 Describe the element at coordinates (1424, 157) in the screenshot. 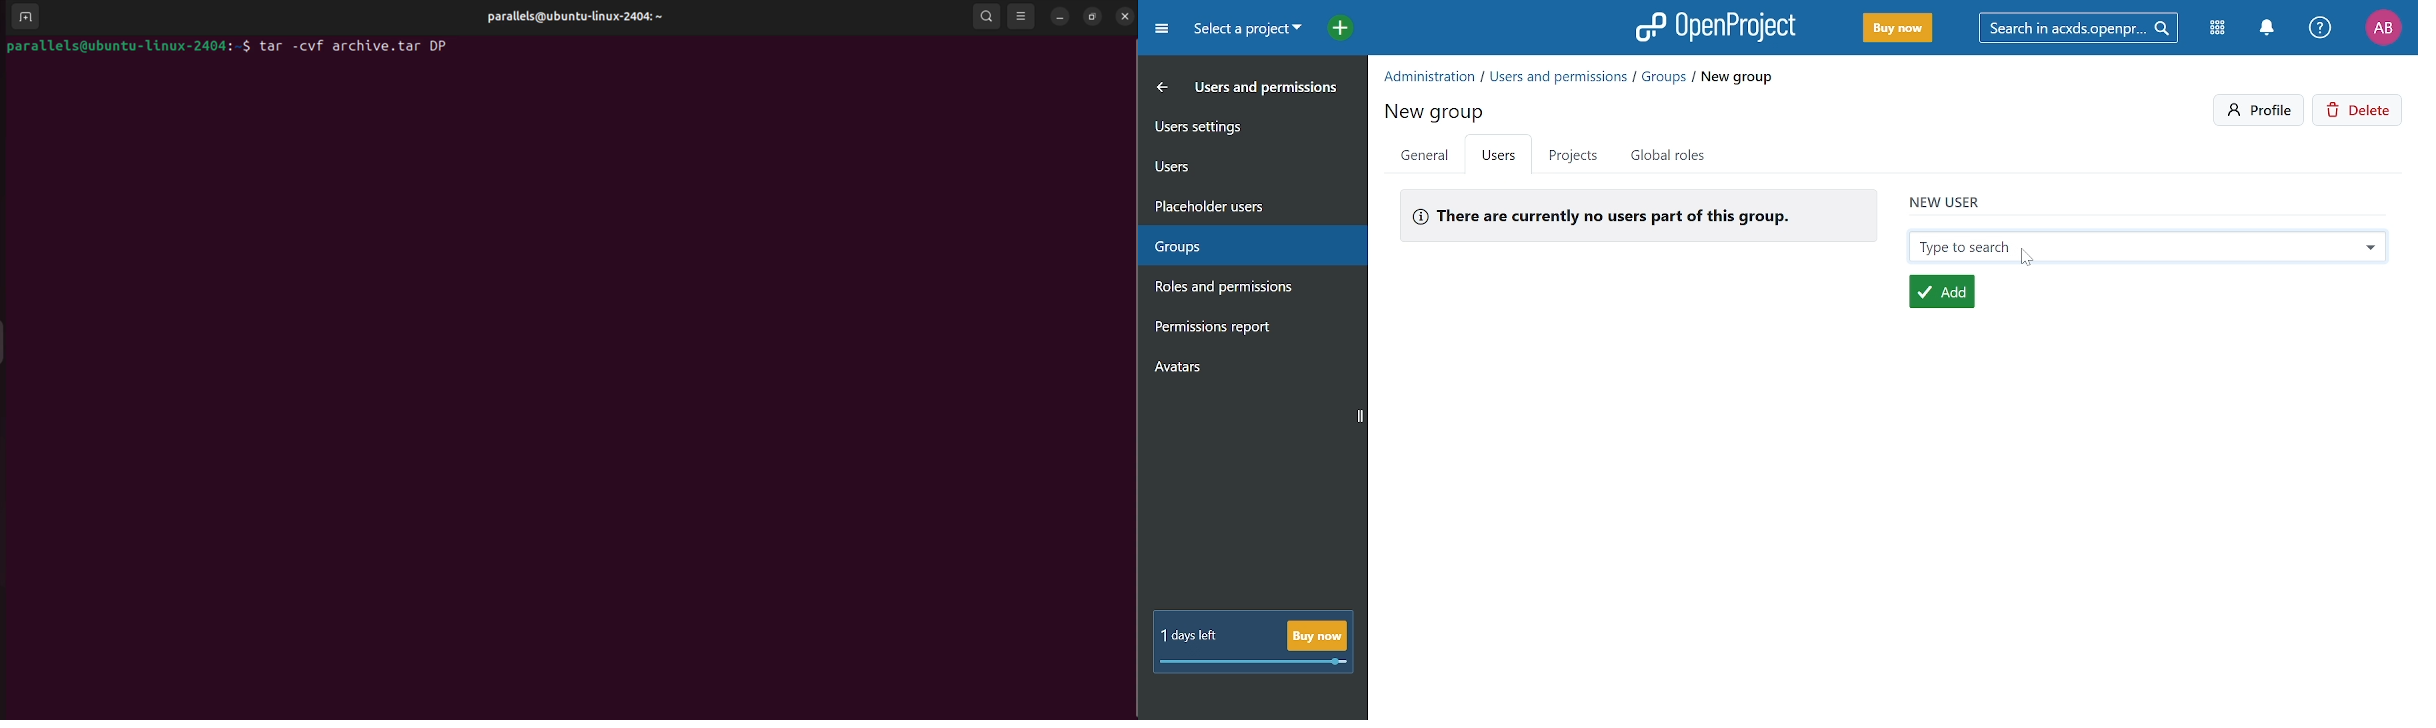

I see `General` at that location.